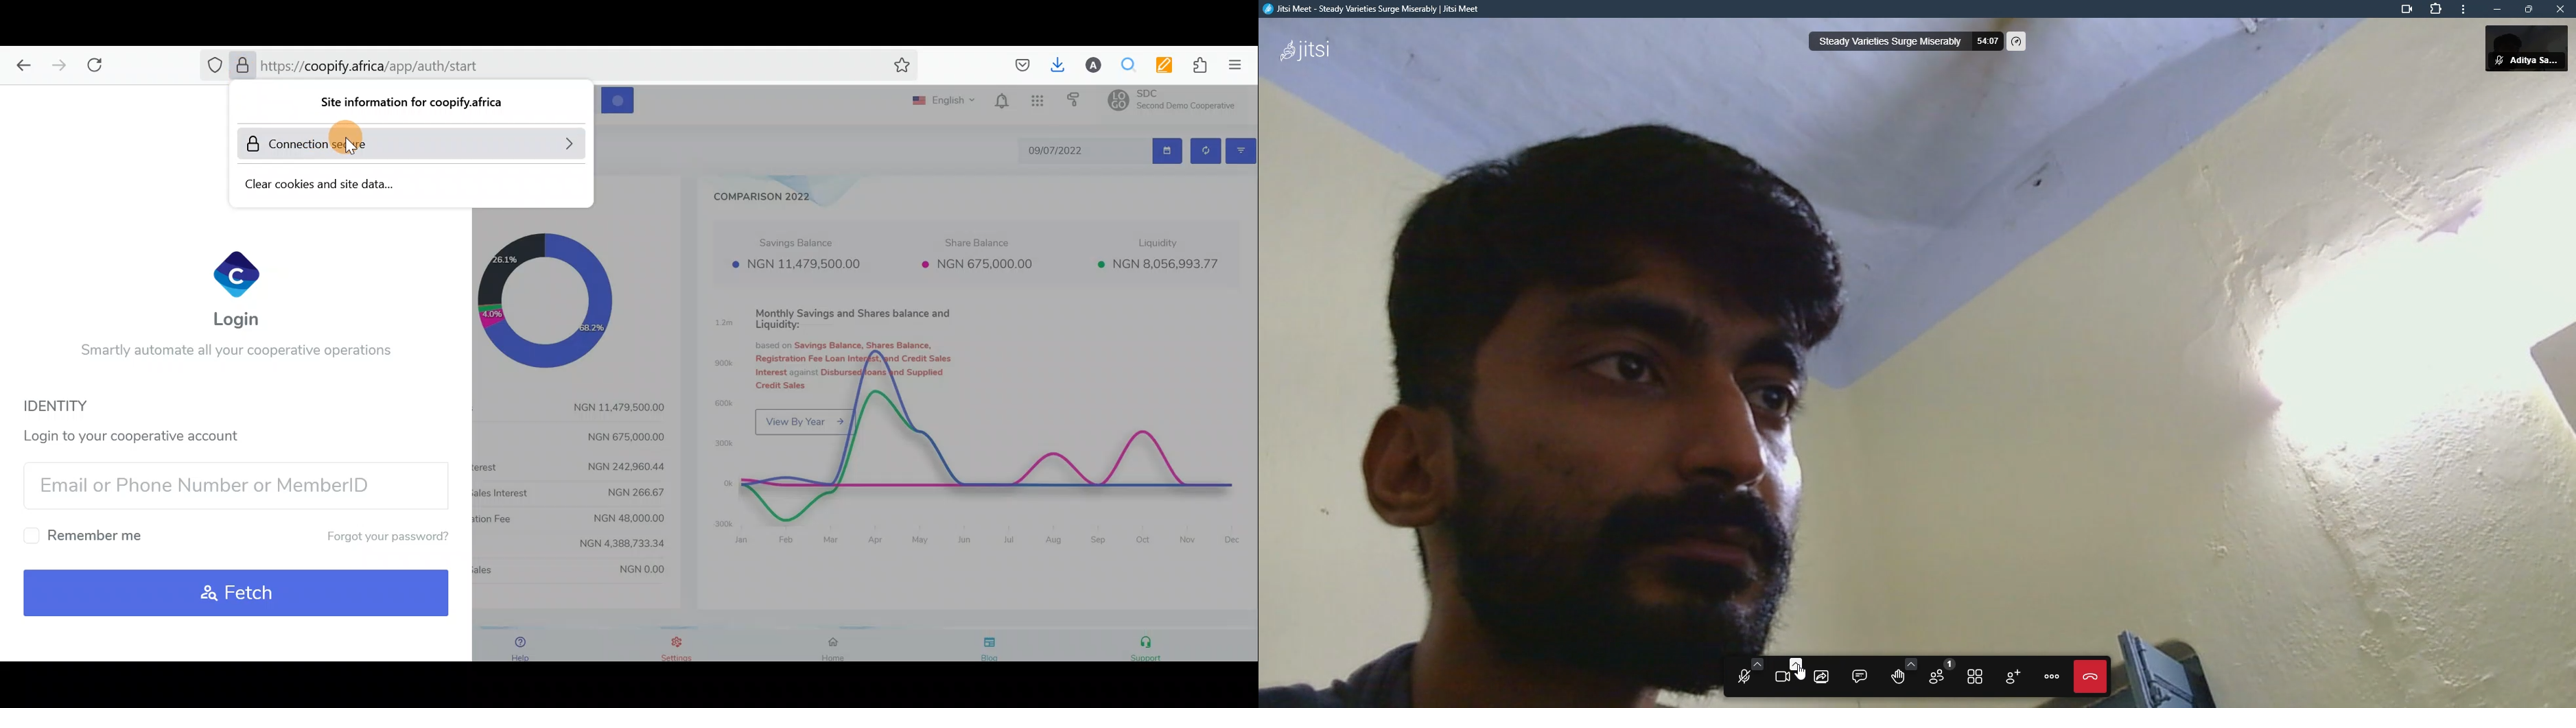 The width and height of the screenshot is (2576, 728). I want to click on Open application menu, so click(1239, 66).